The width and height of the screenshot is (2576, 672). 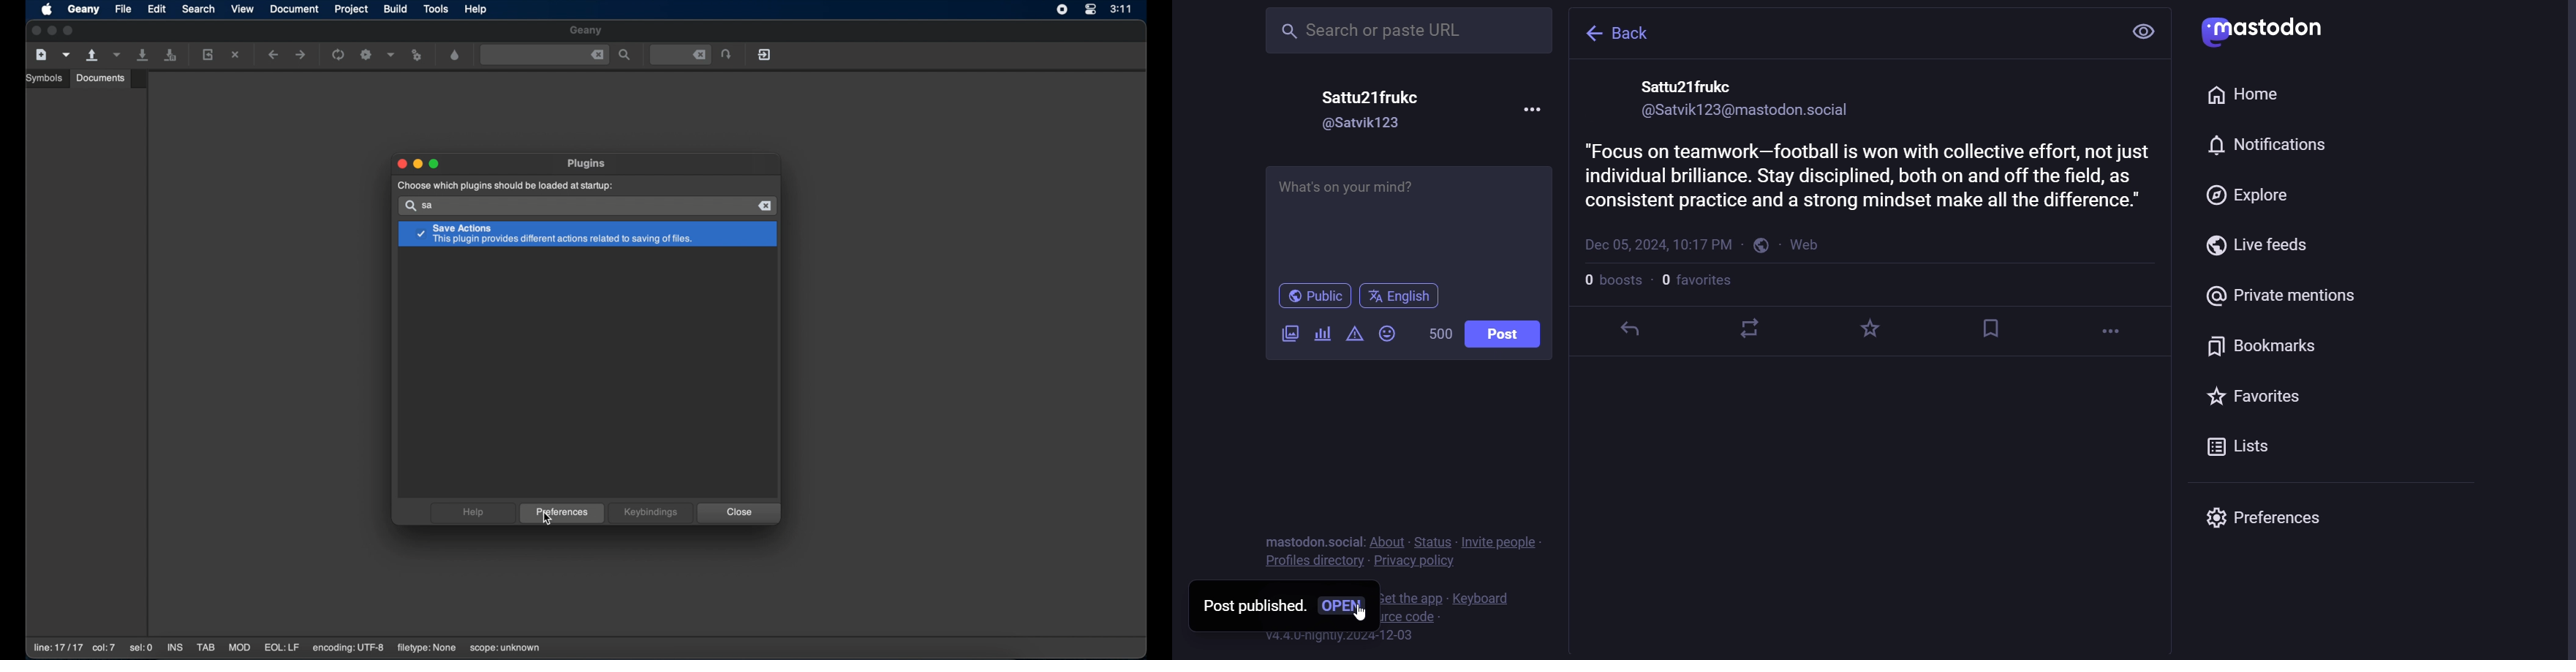 I want to click on id, so click(x=1759, y=112).